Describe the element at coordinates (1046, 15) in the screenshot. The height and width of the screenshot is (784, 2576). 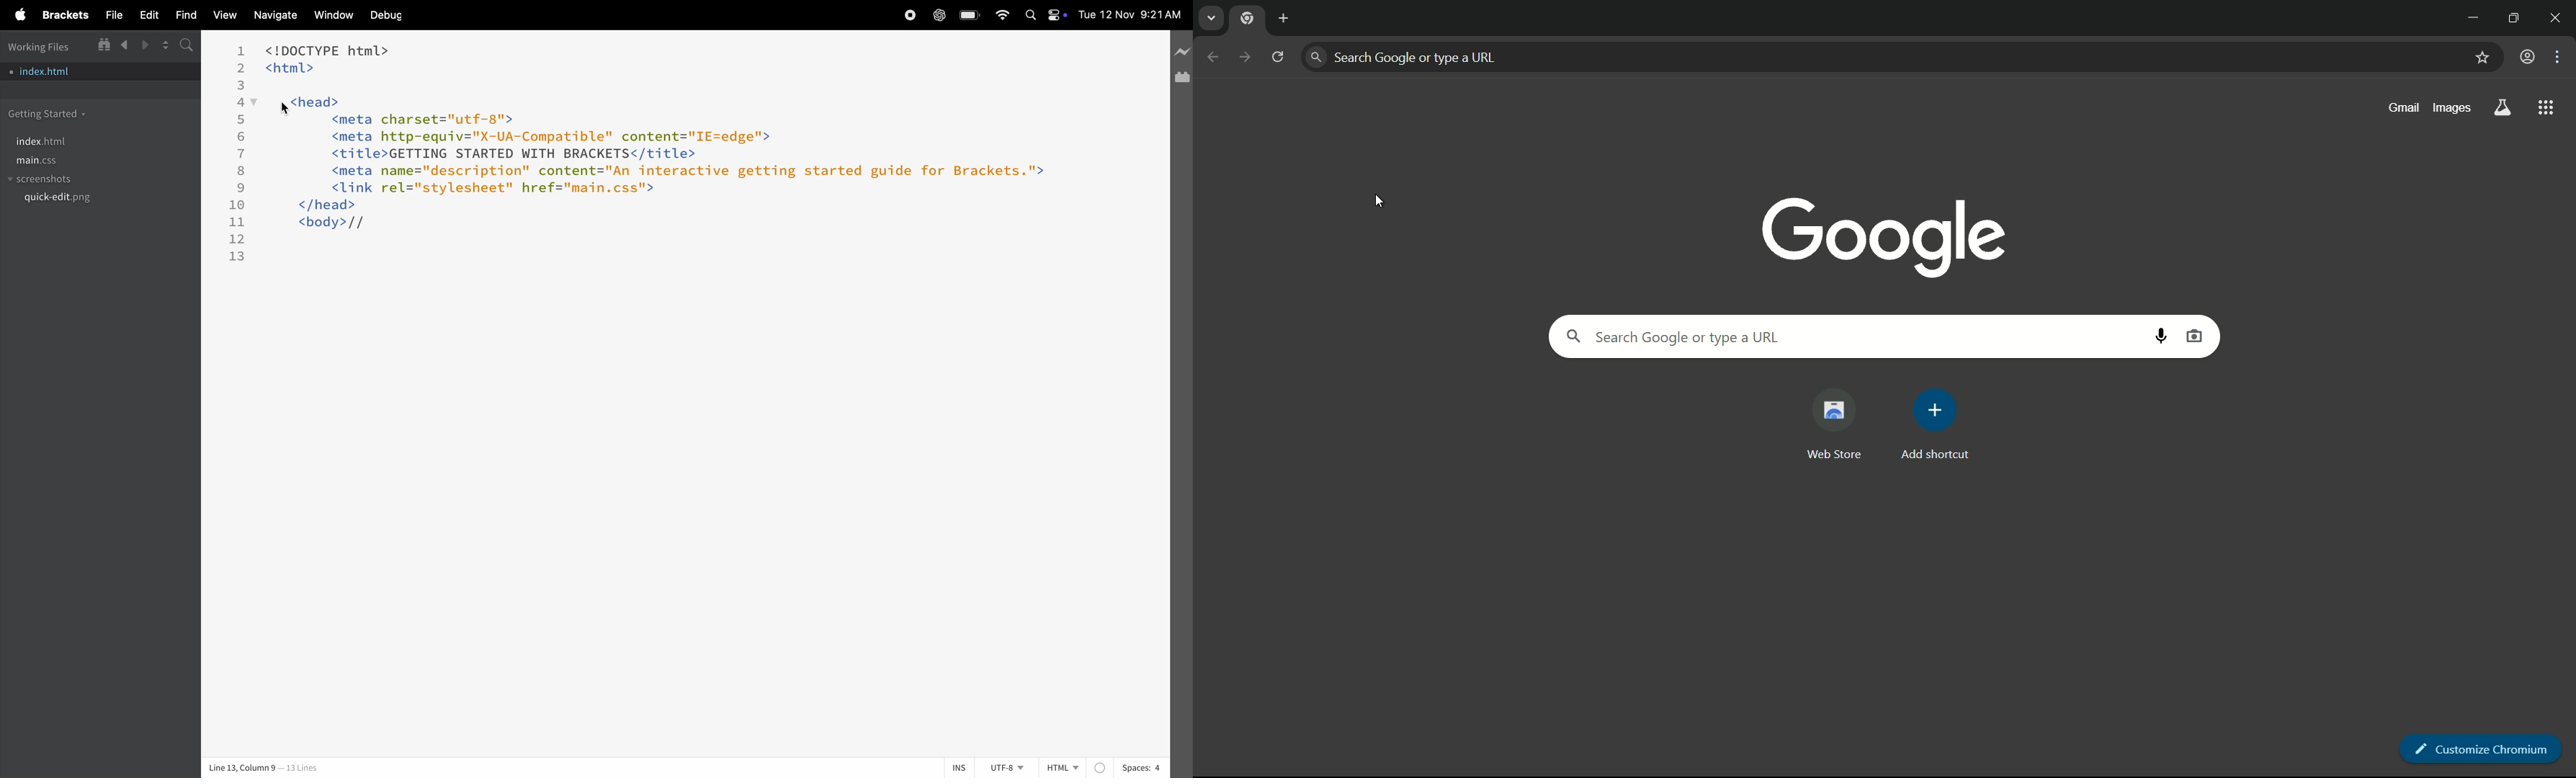
I see `apple widgets` at that location.